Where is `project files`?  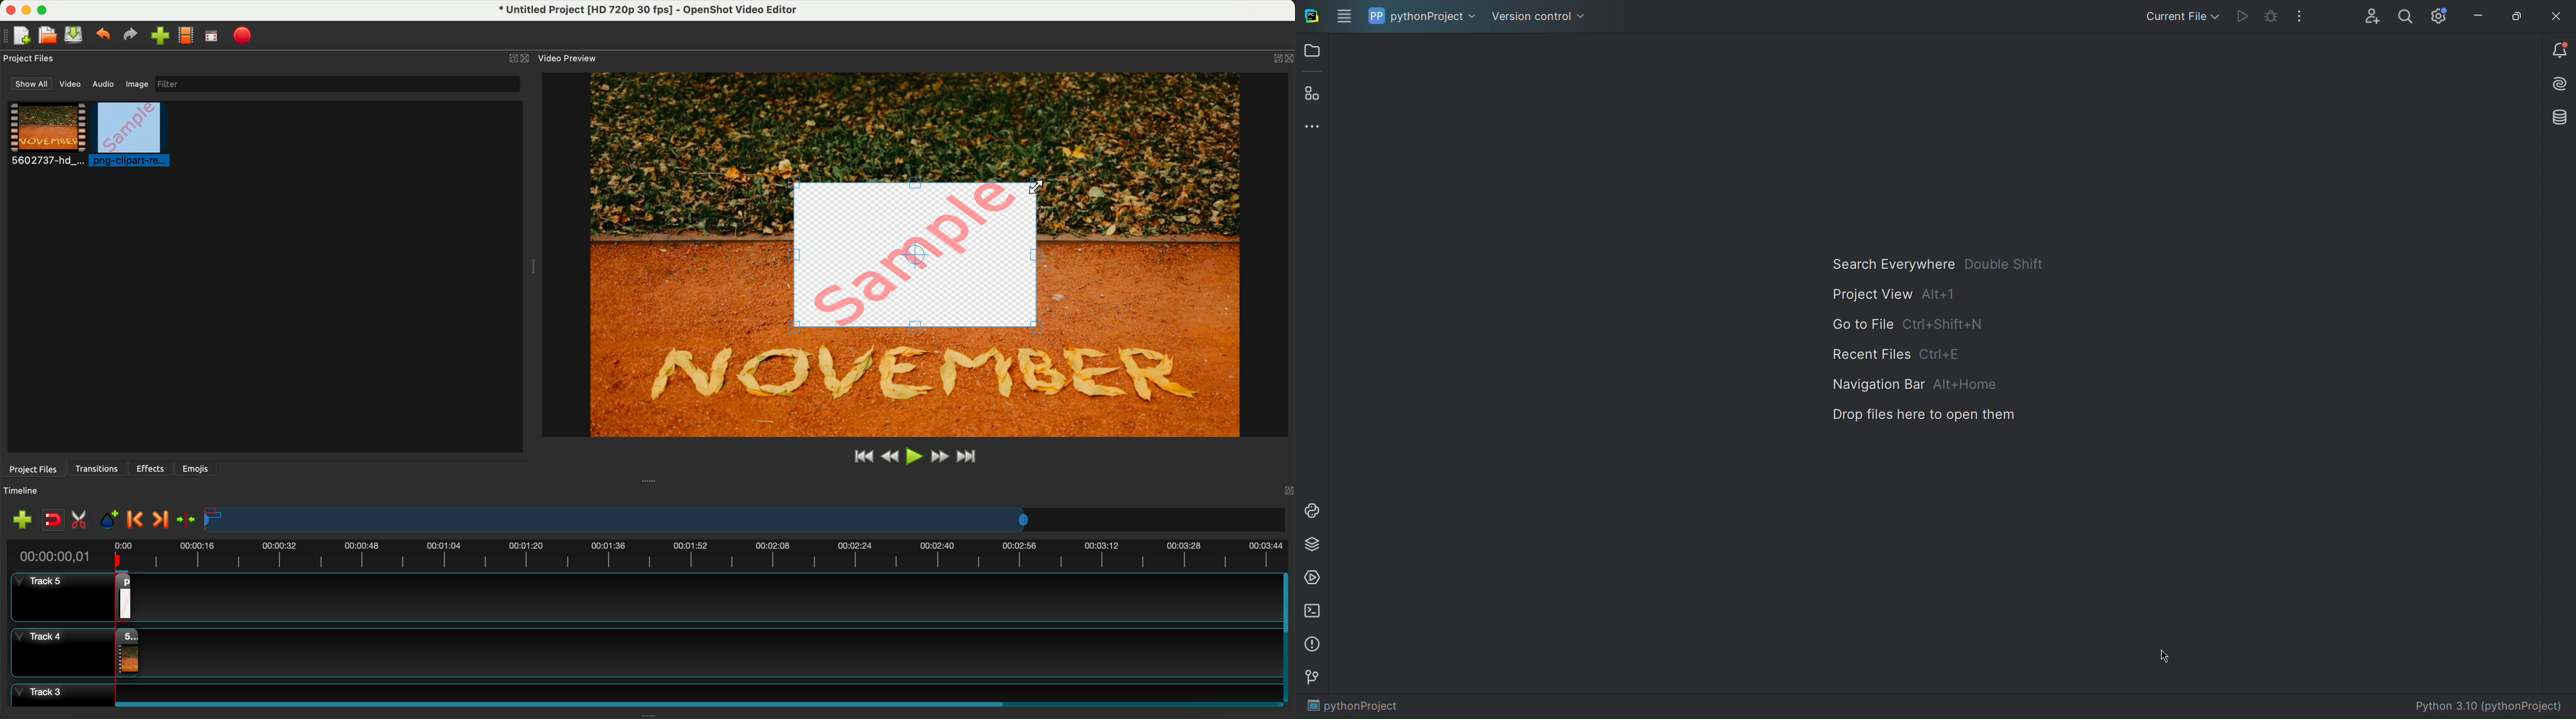 project files is located at coordinates (32, 469).